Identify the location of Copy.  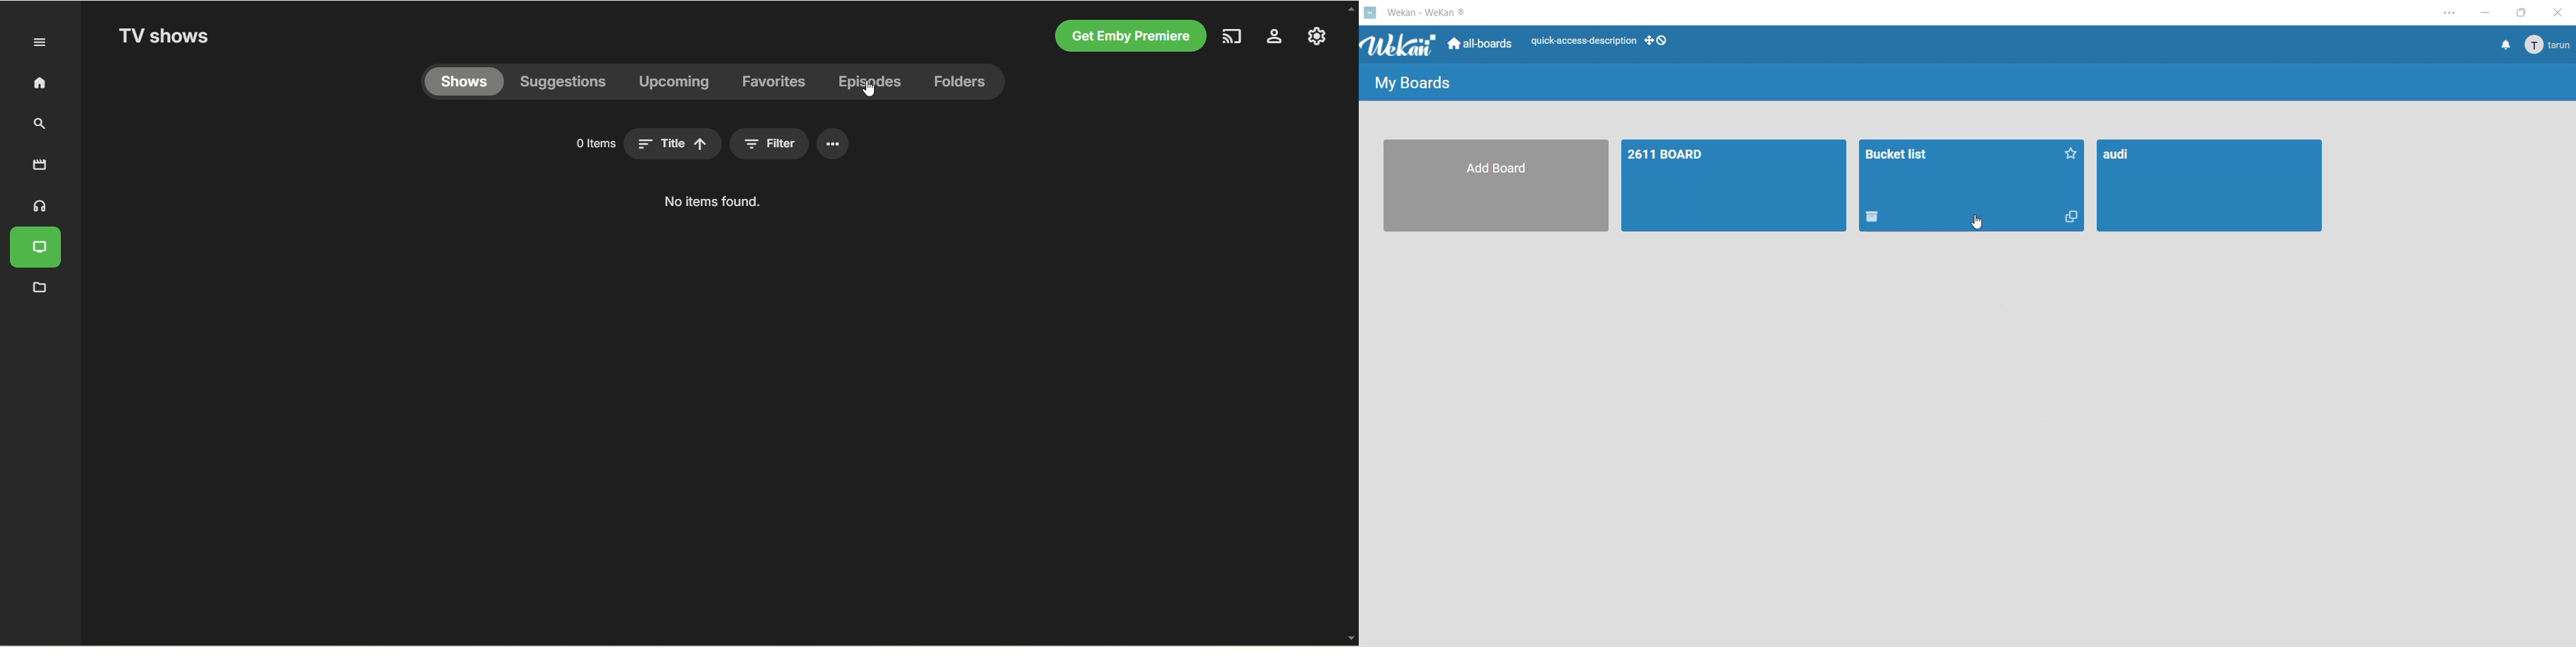
(2070, 221).